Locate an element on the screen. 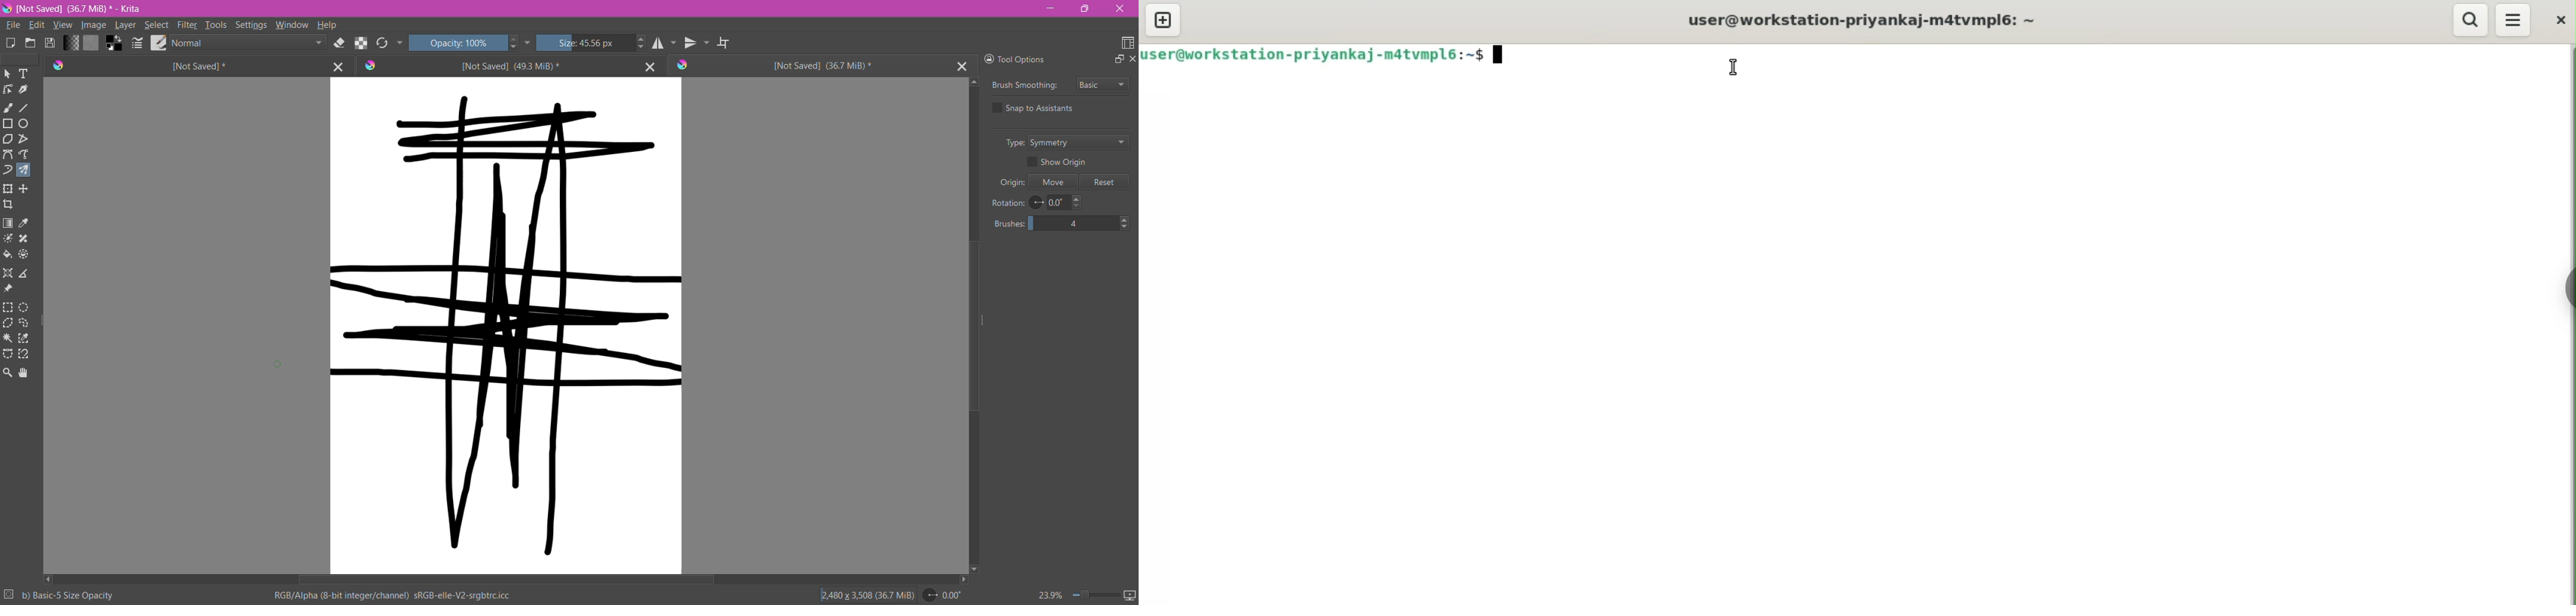 The image size is (2576, 616). Close Tab is located at coordinates (647, 66).